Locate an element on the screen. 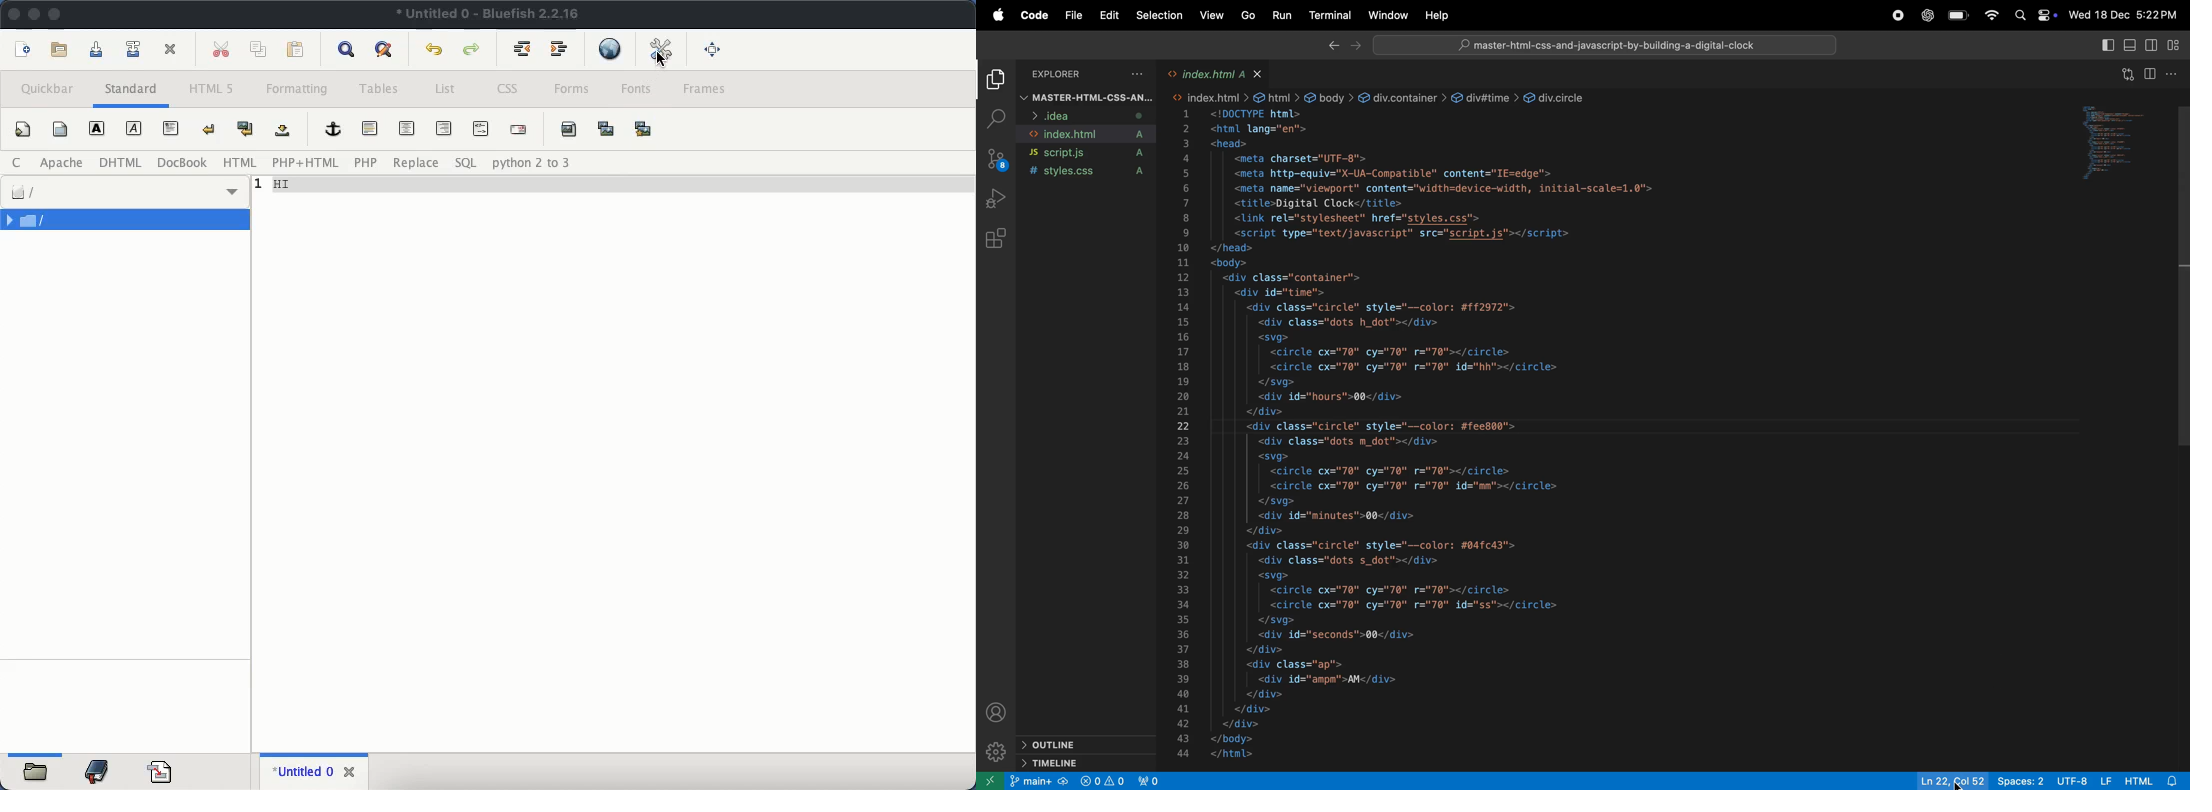  close is located at coordinates (350, 770).